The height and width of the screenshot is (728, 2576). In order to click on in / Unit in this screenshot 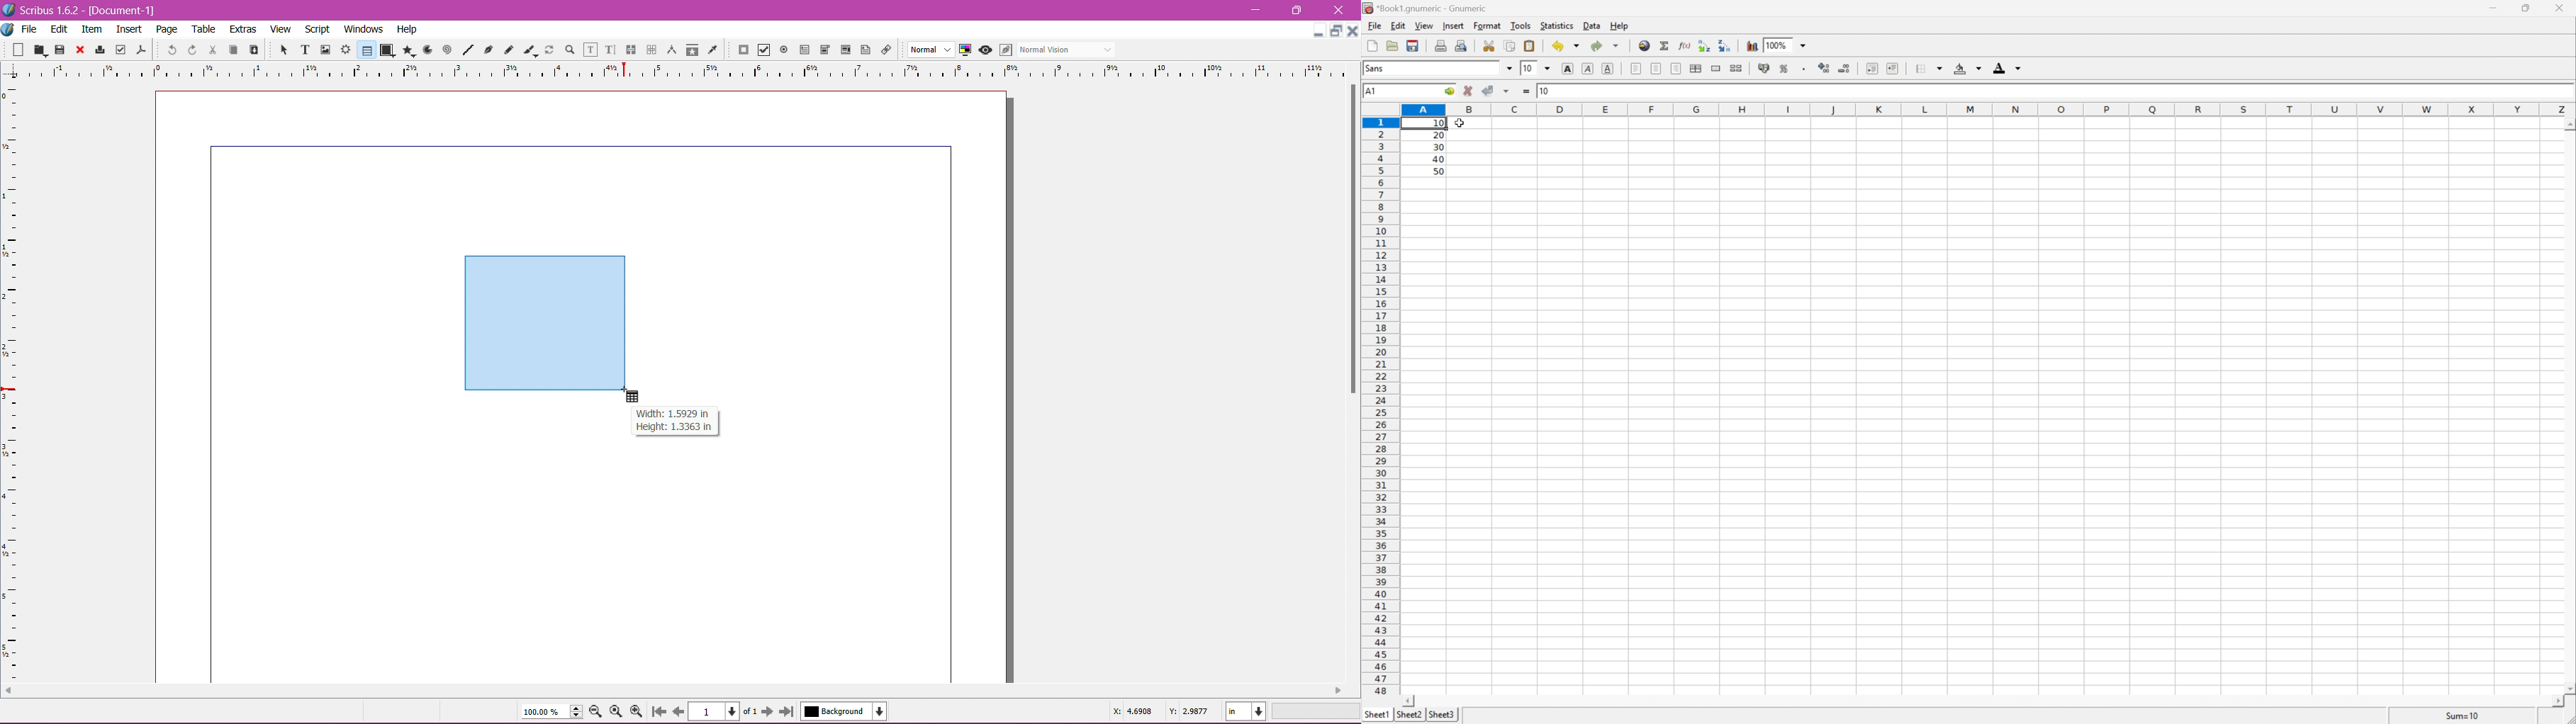, I will do `click(1247, 709)`.